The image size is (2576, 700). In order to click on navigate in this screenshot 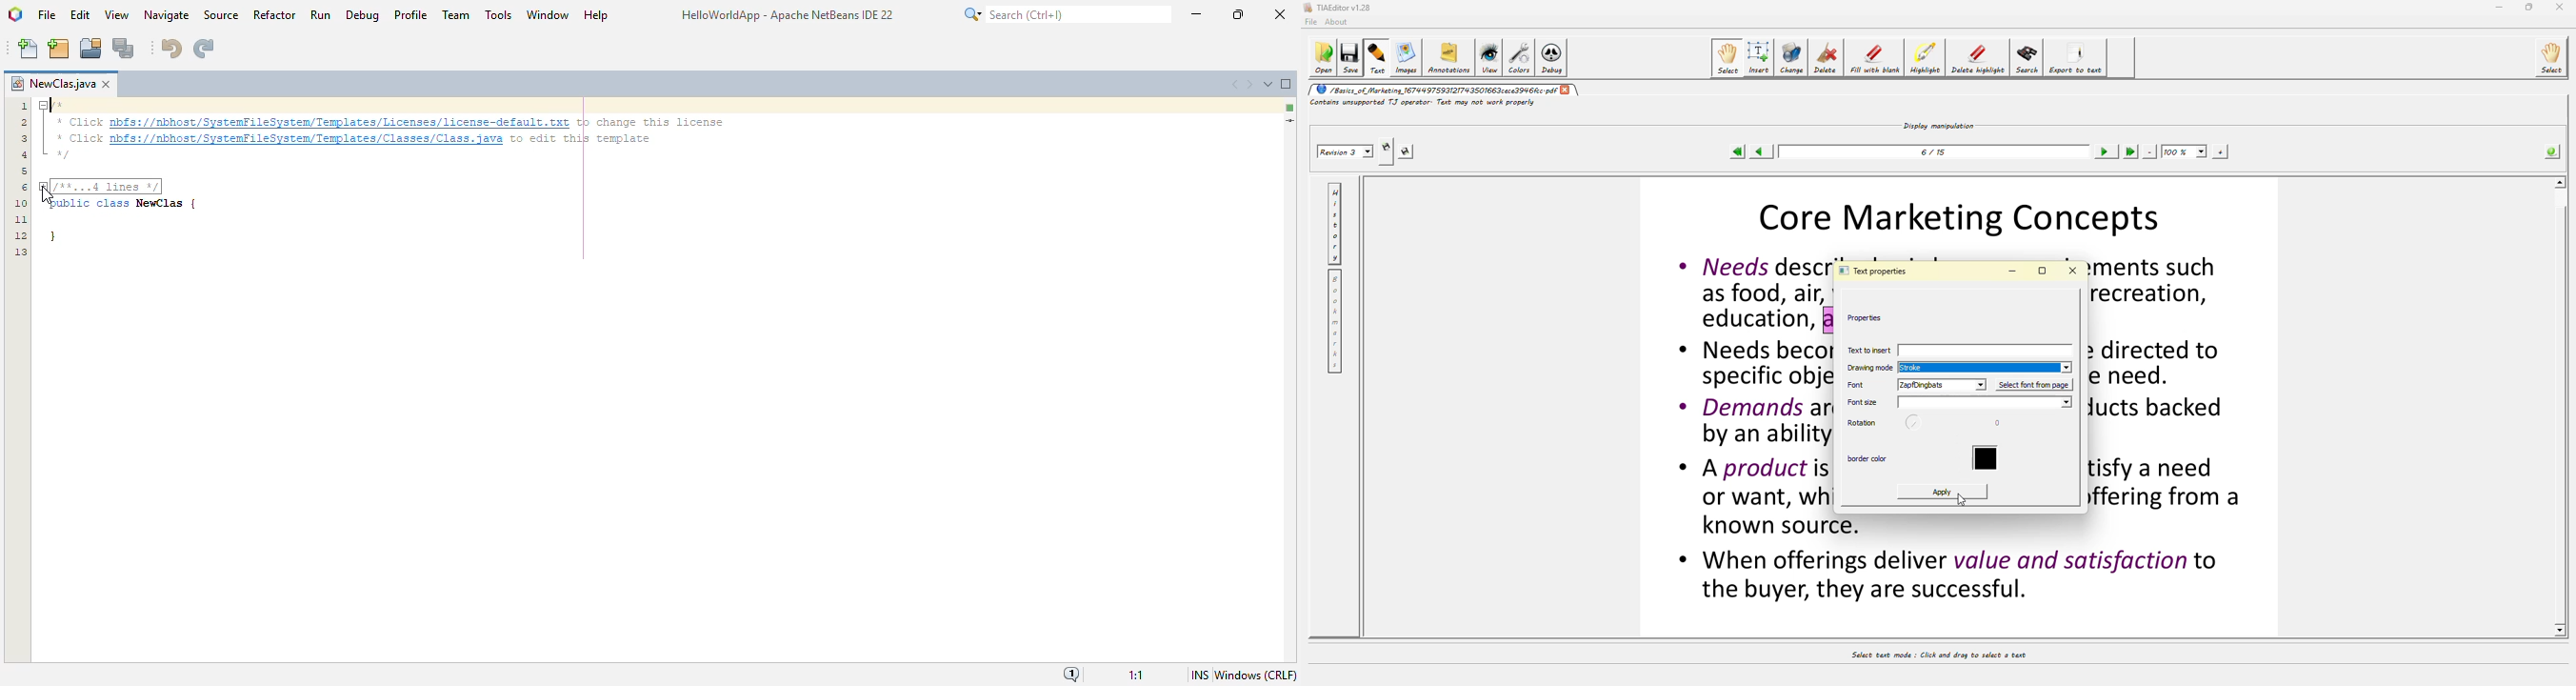, I will do `click(166, 15)`.